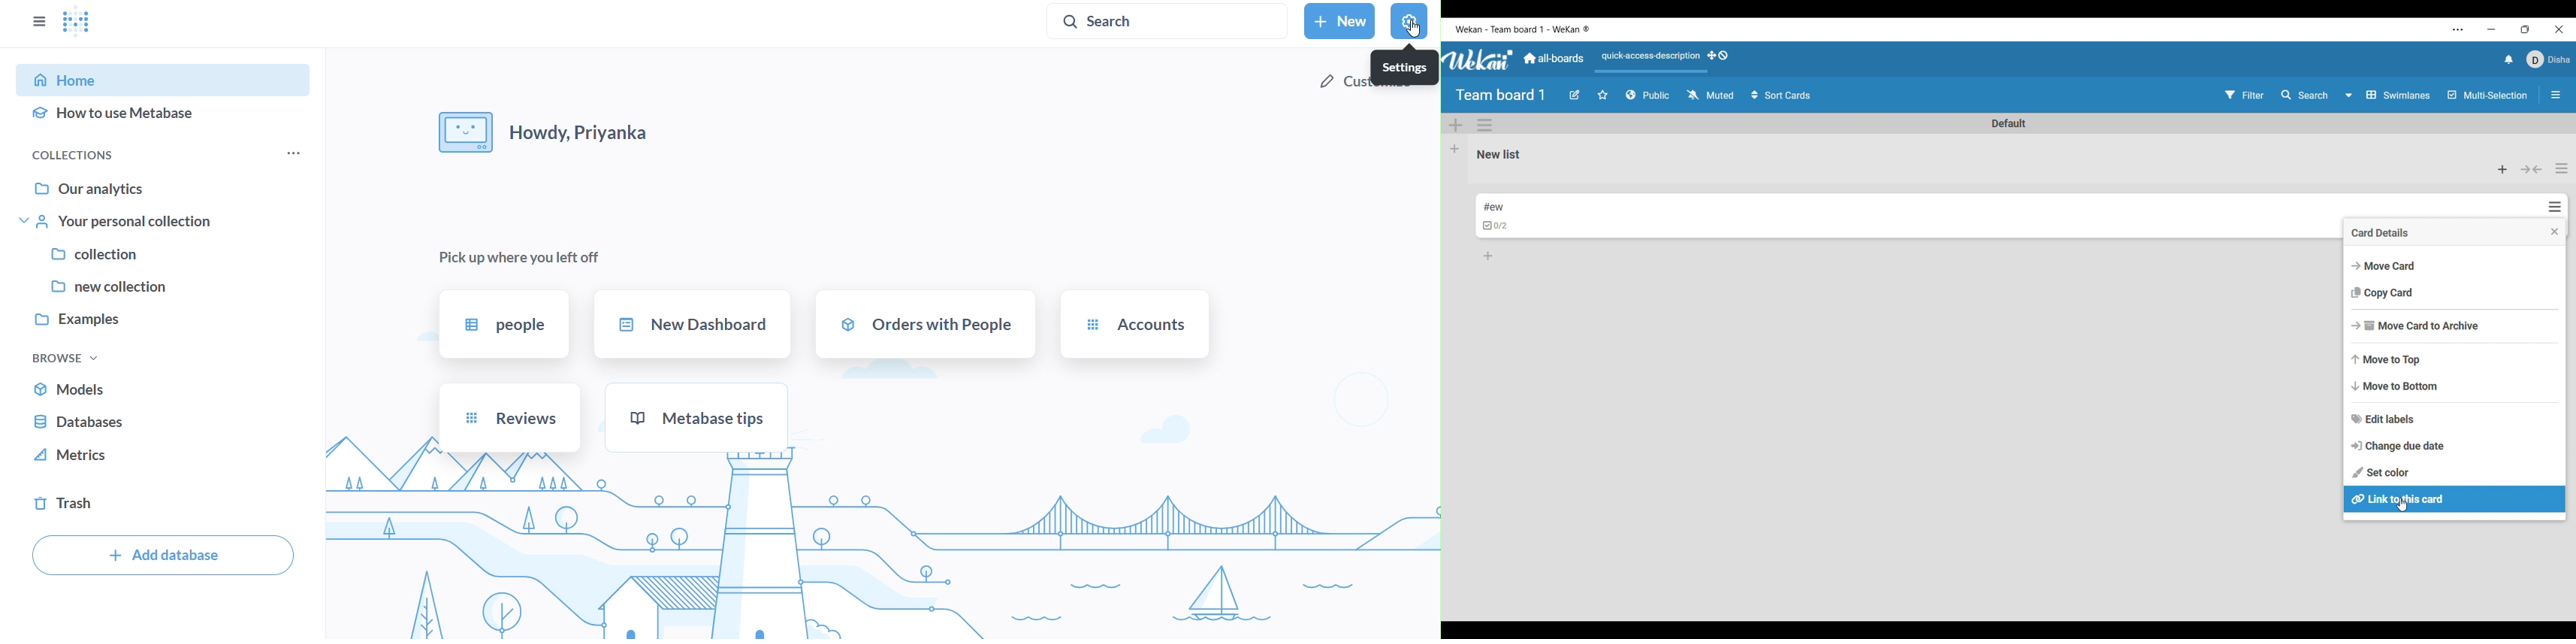 The width and height of the screenshot is (2576, 644). What do you see at coordinates (1406, 66) in the screenshot?
I see `settings` at bounding box center [1406, 66].